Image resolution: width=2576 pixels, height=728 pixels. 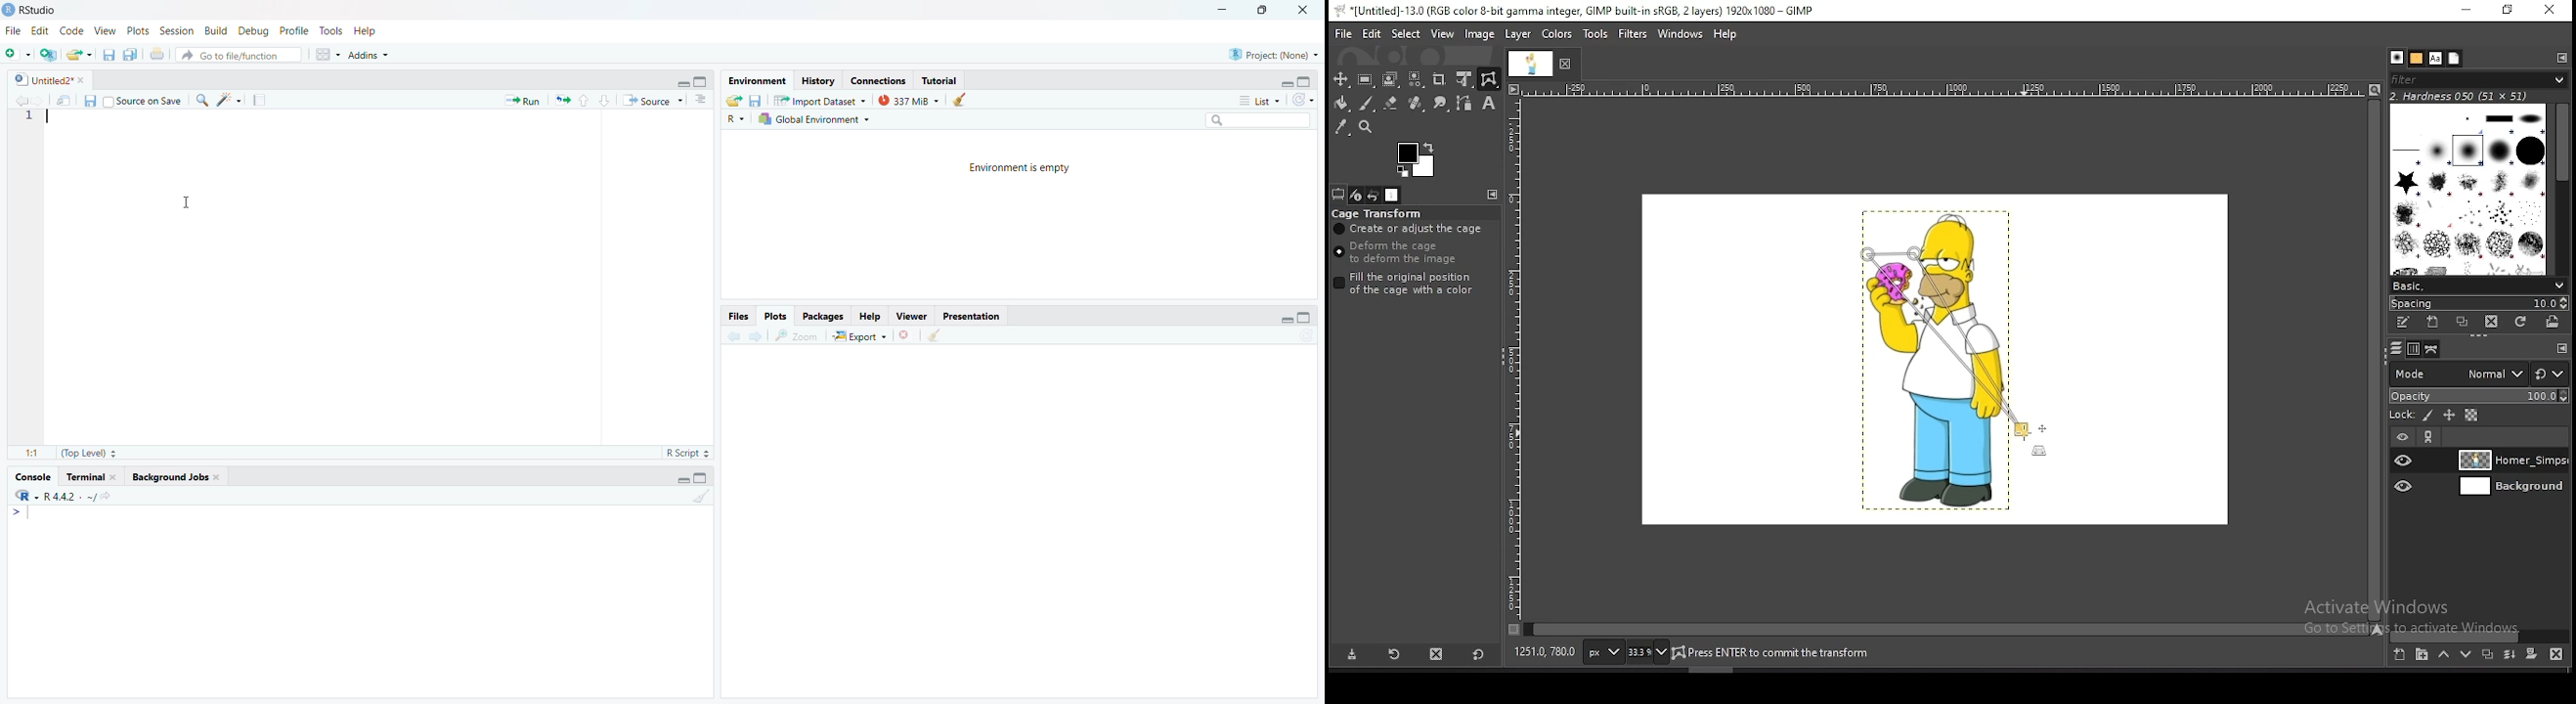 I want to click on hide r script, so click(x=1285, y=80).